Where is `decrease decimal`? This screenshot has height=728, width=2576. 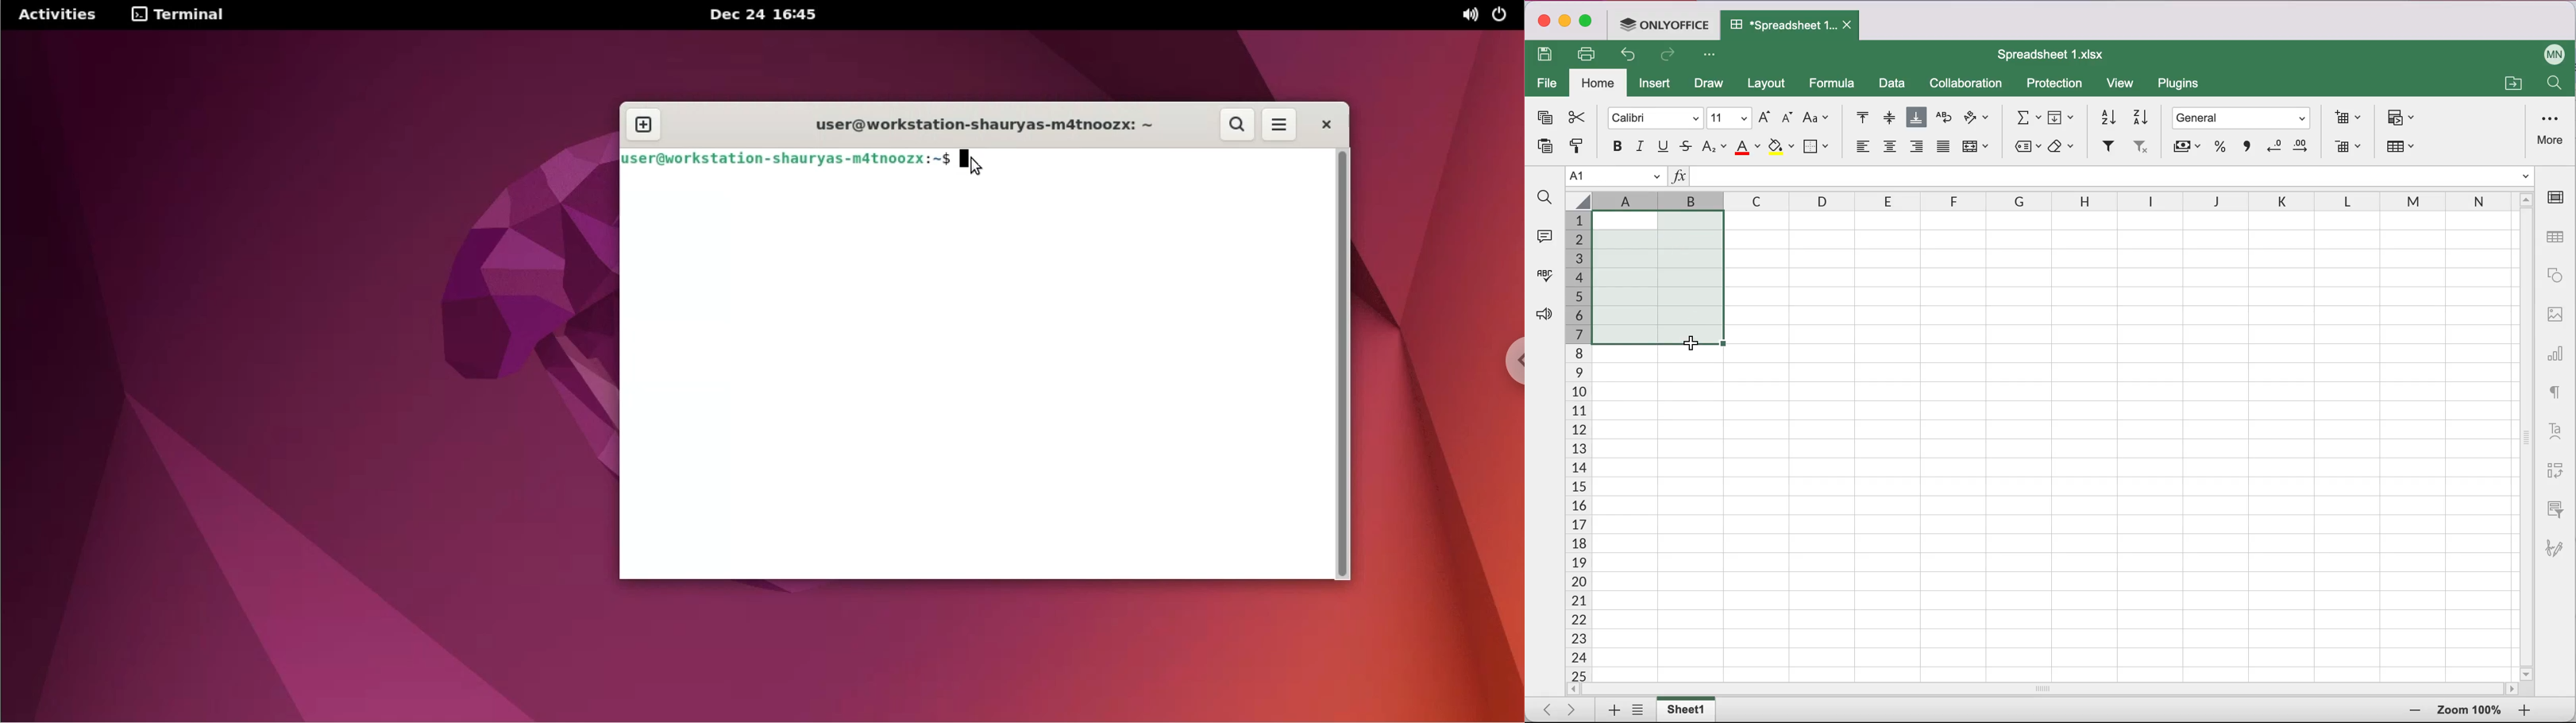
decrease decimal is located at coordinates (2273, 148).